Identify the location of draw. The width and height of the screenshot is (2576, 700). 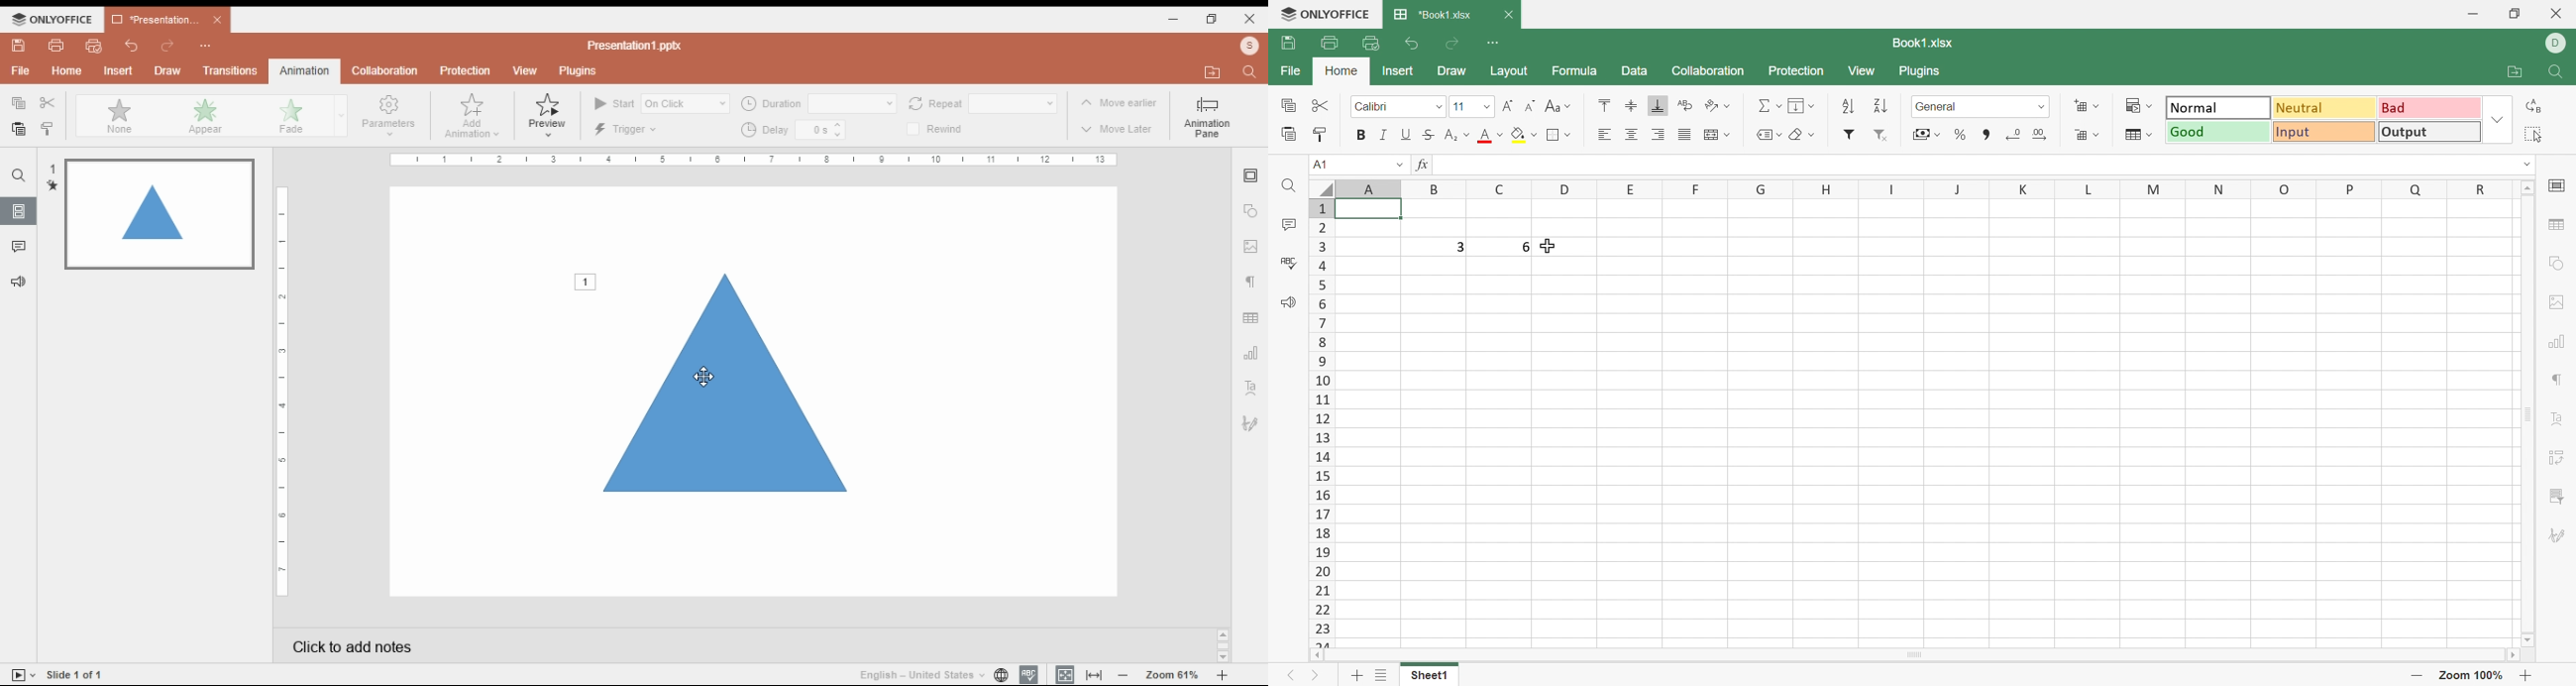
(166, 70).